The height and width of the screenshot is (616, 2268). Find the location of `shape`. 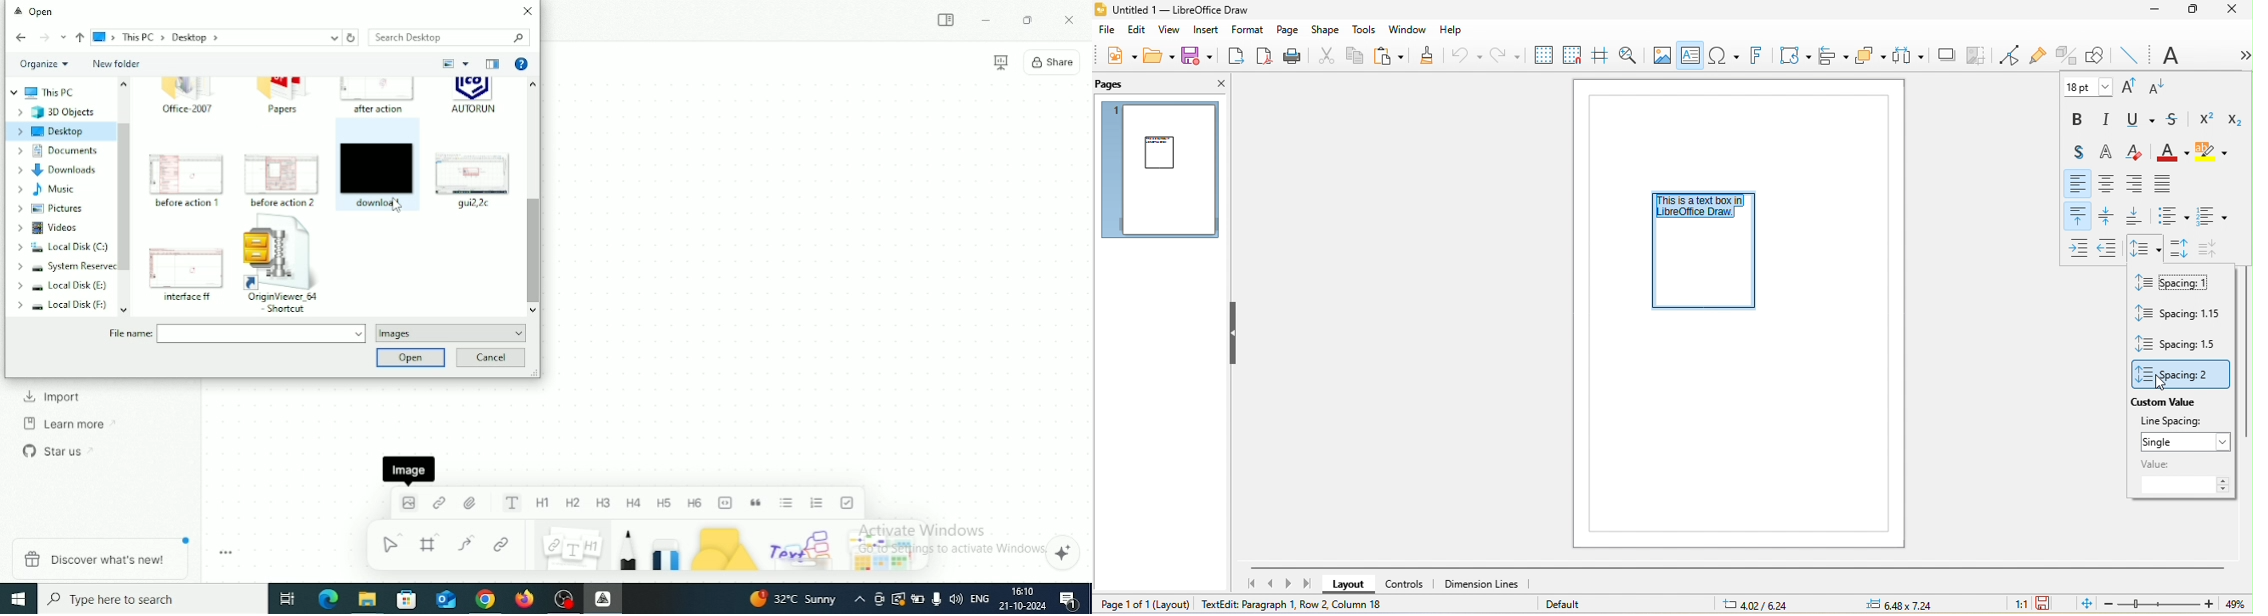

shape is located at coordinates (1325, 31).